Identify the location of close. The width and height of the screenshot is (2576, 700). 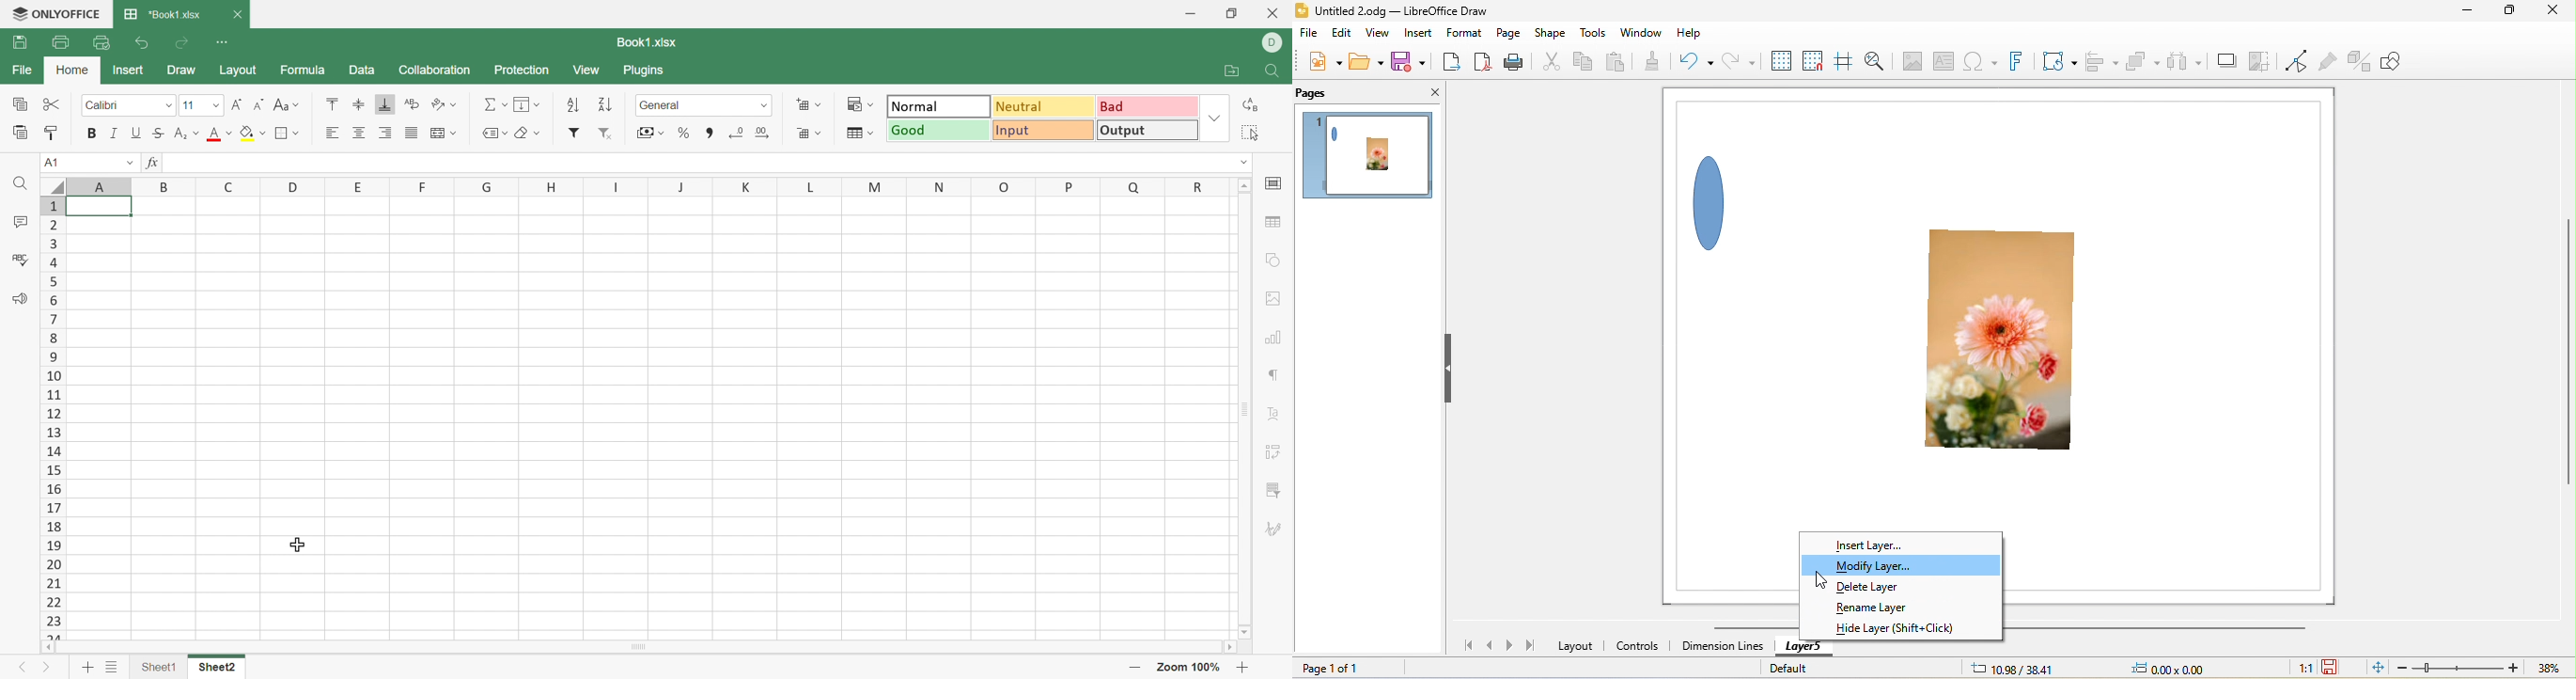
(1432, 93).